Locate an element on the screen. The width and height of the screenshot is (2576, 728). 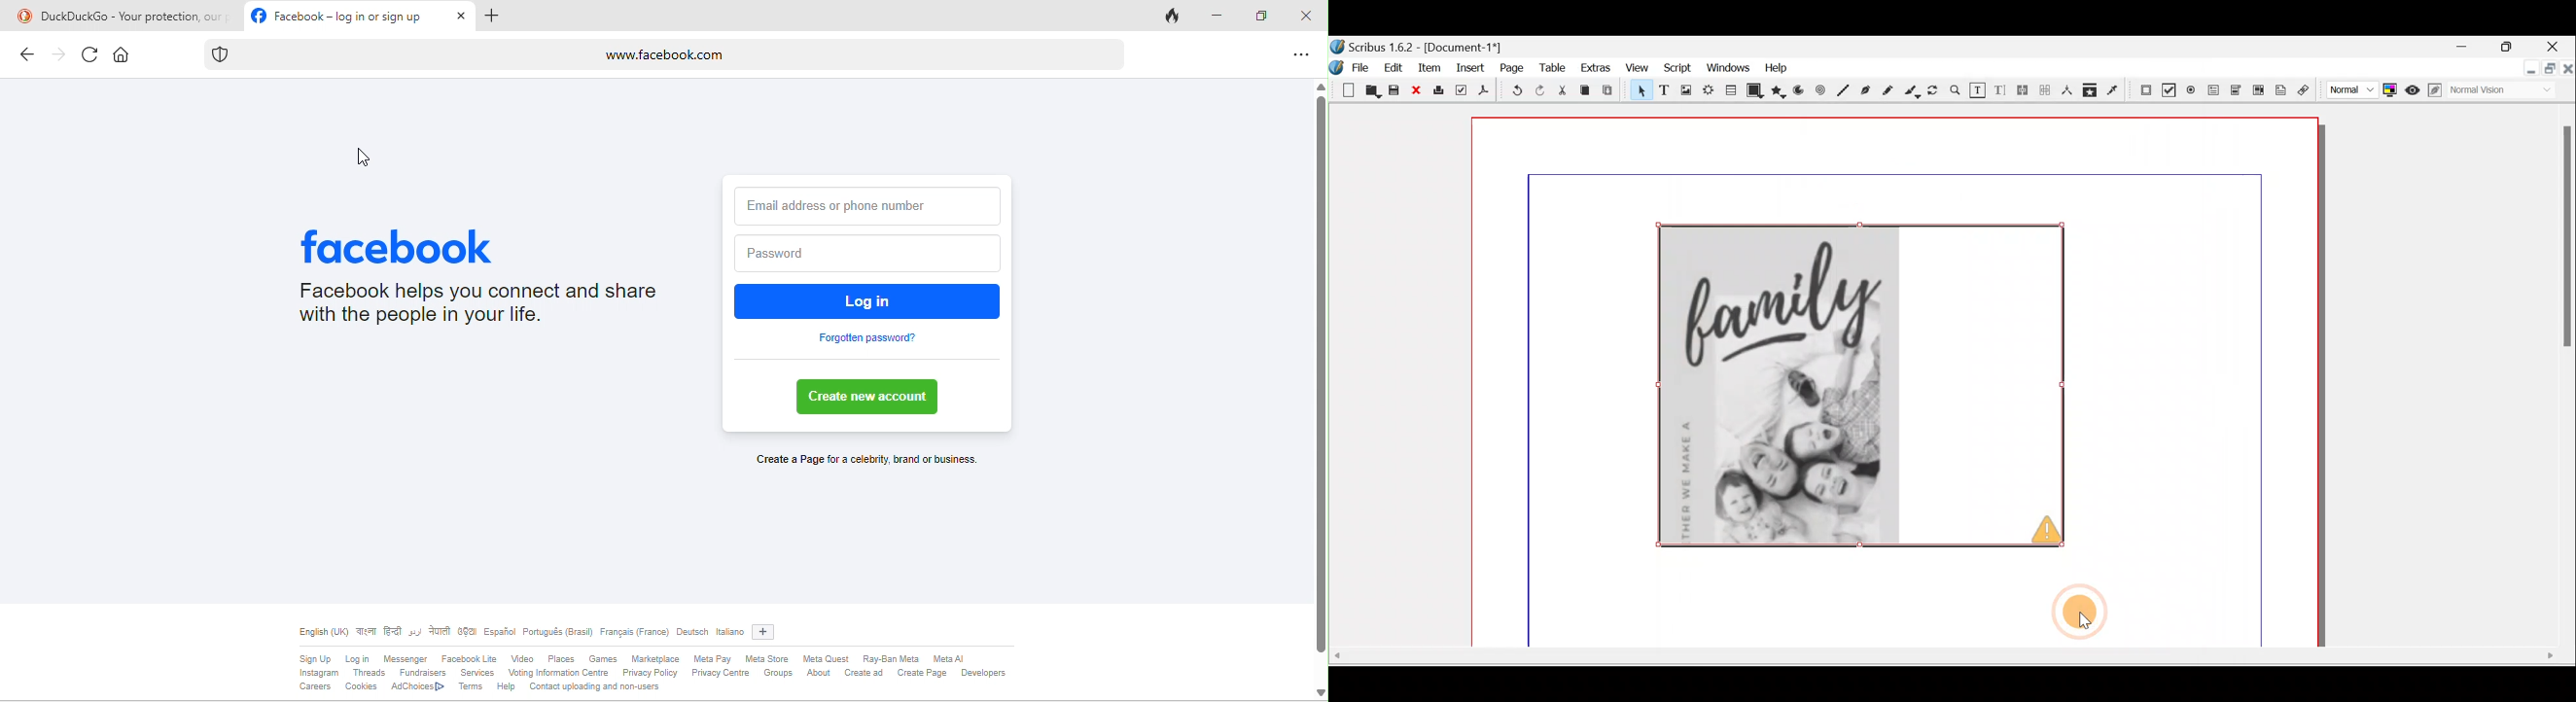
add tab is located at coordinates (491, 17).